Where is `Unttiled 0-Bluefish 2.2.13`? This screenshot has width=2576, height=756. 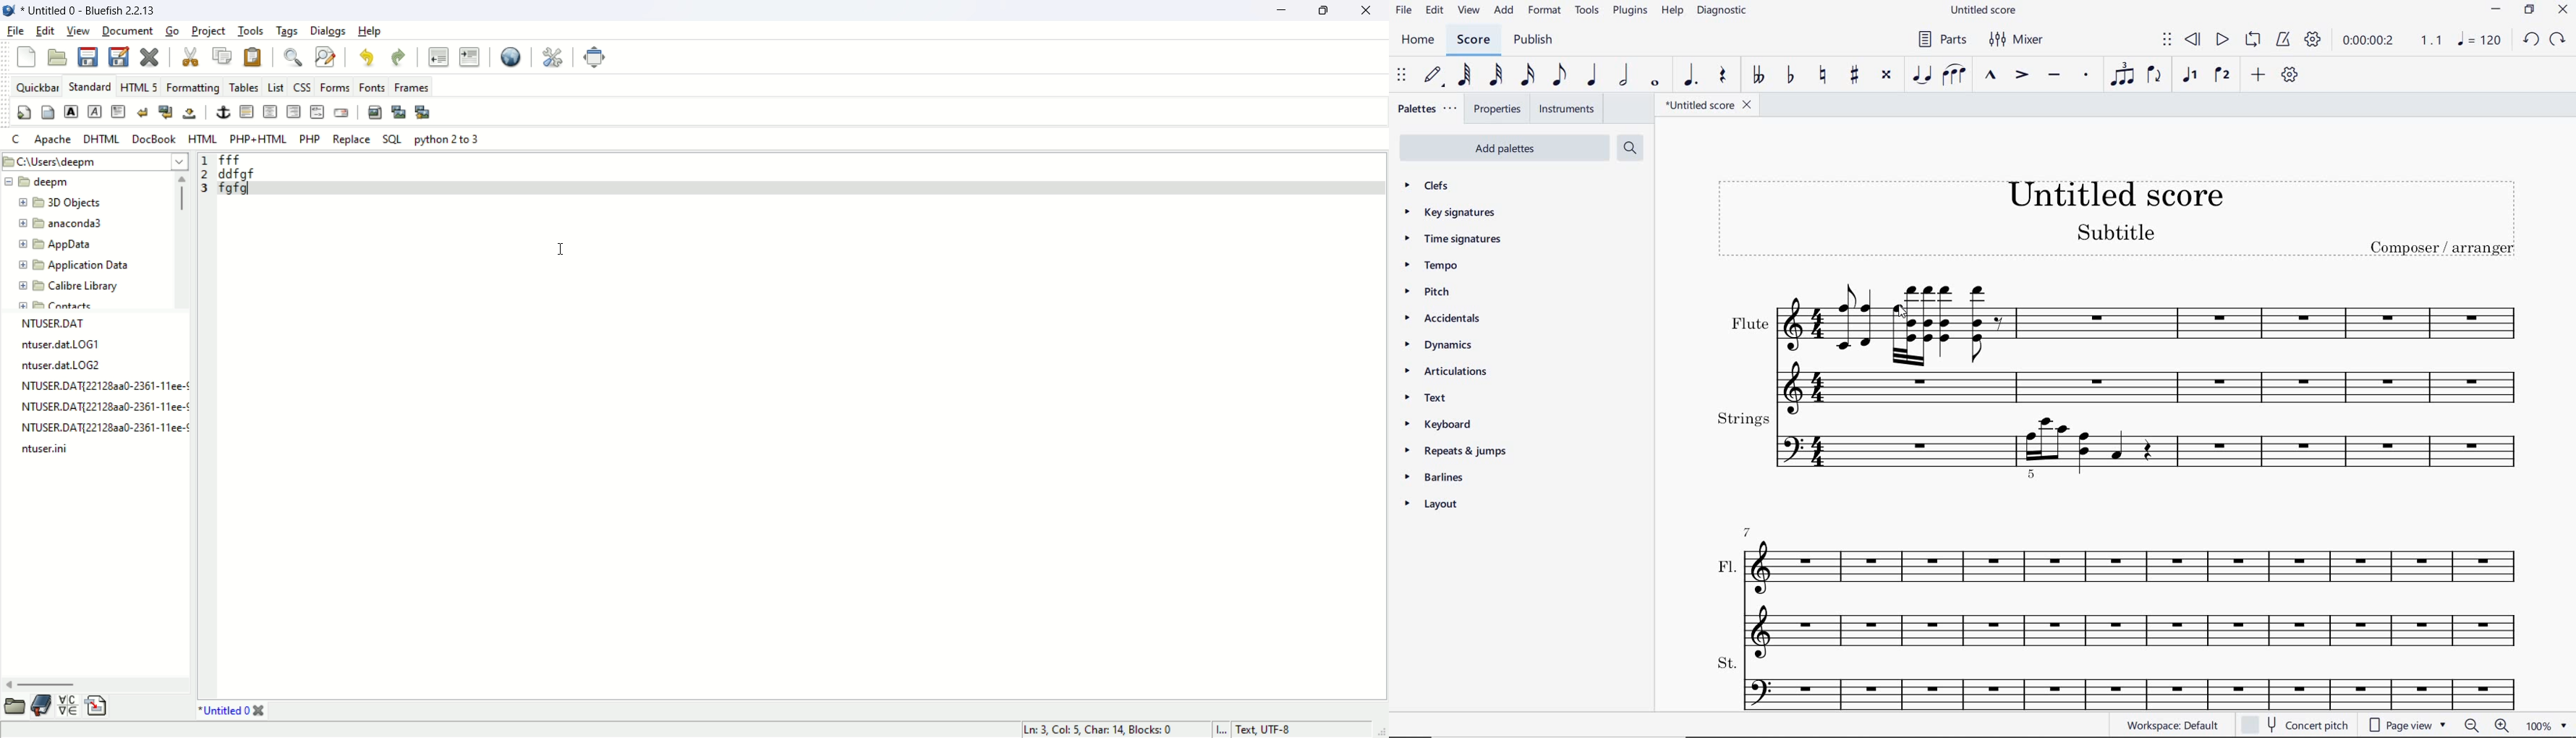 Unttiled 0-Bluefish 2.2.13 is located at coordinates (91, 11).